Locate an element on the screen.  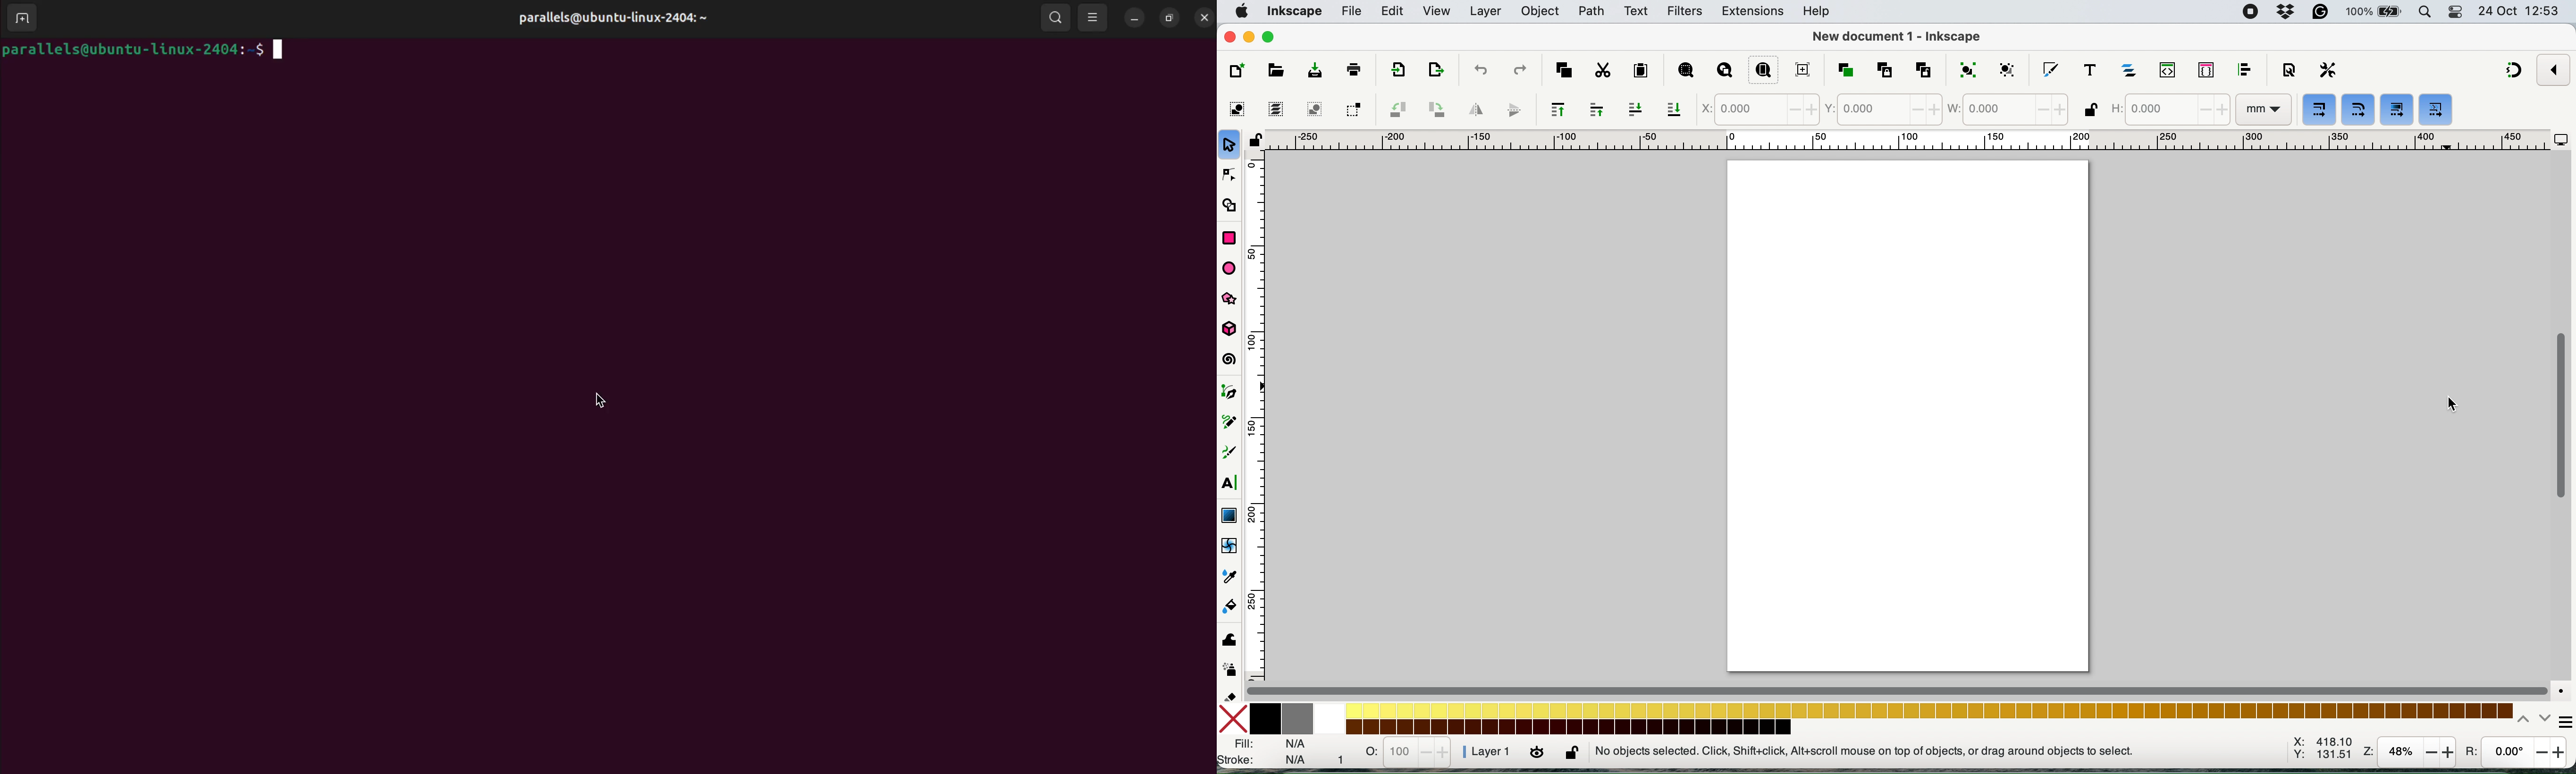
grammarly is located at coordinates (2321, 12).